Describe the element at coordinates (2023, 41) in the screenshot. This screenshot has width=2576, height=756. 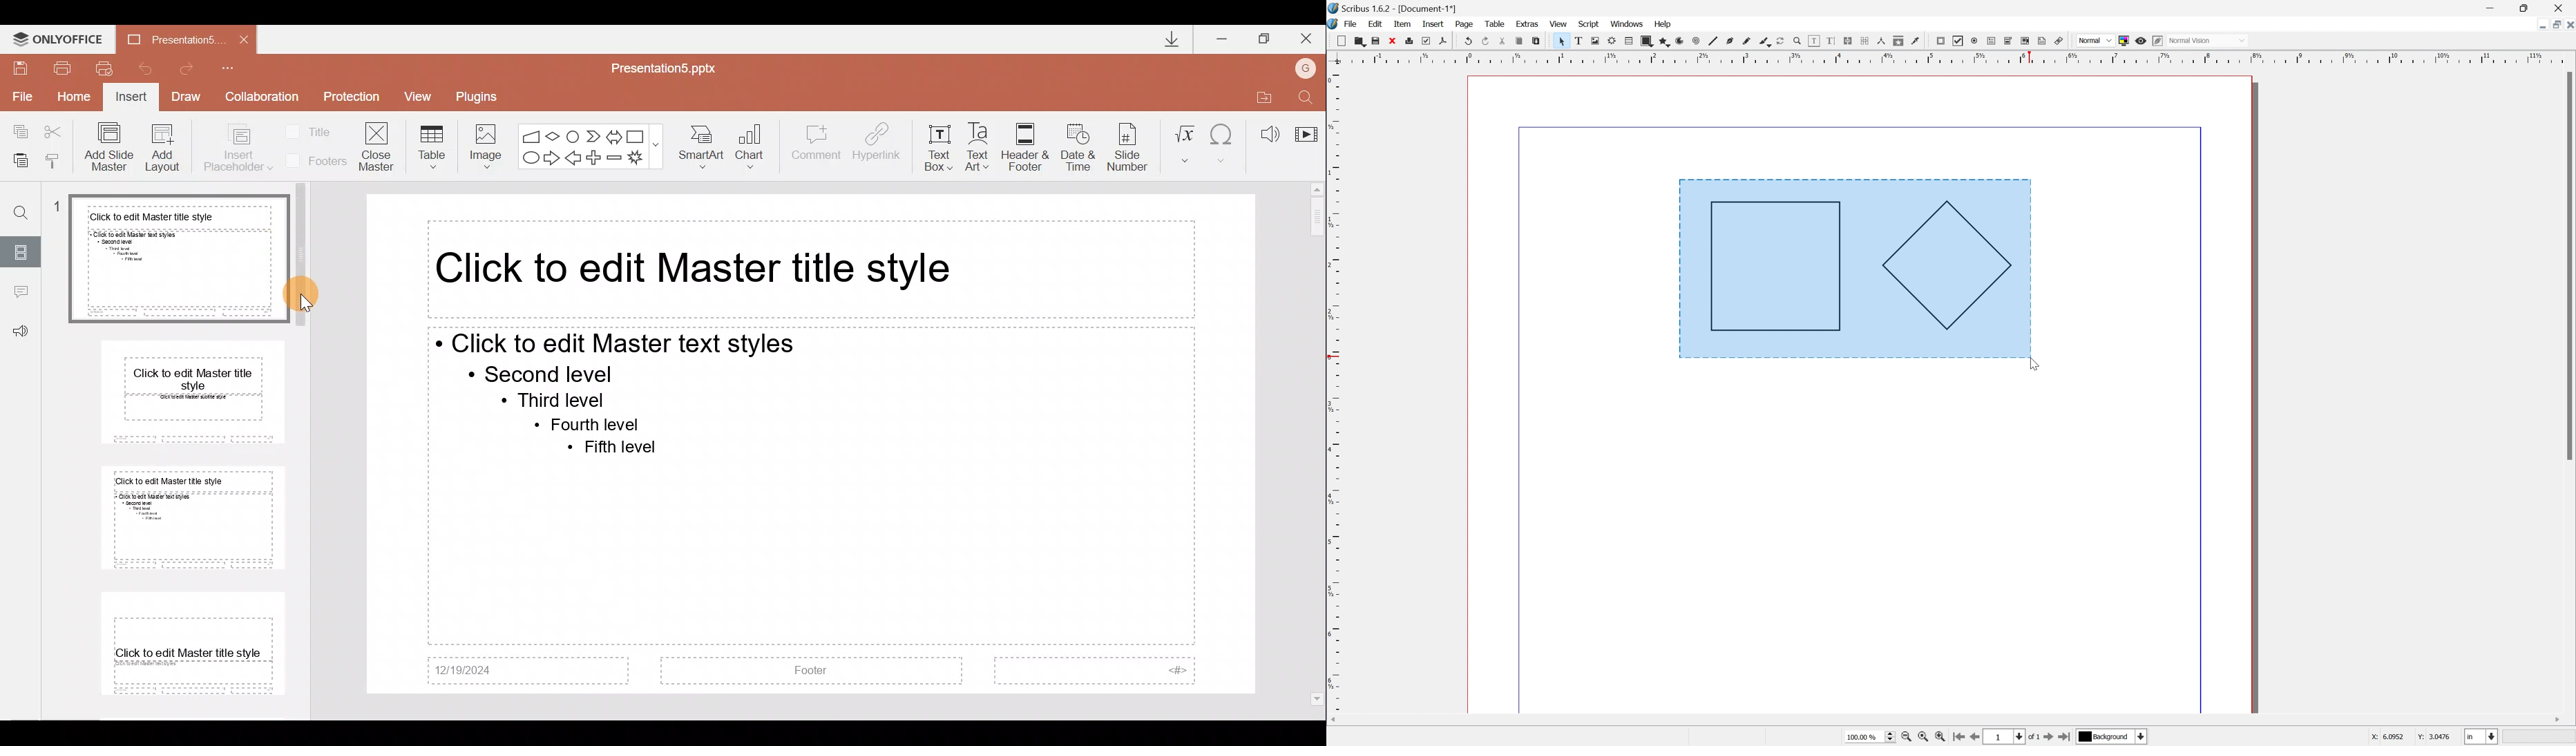
I see `PDF list box` at that location.